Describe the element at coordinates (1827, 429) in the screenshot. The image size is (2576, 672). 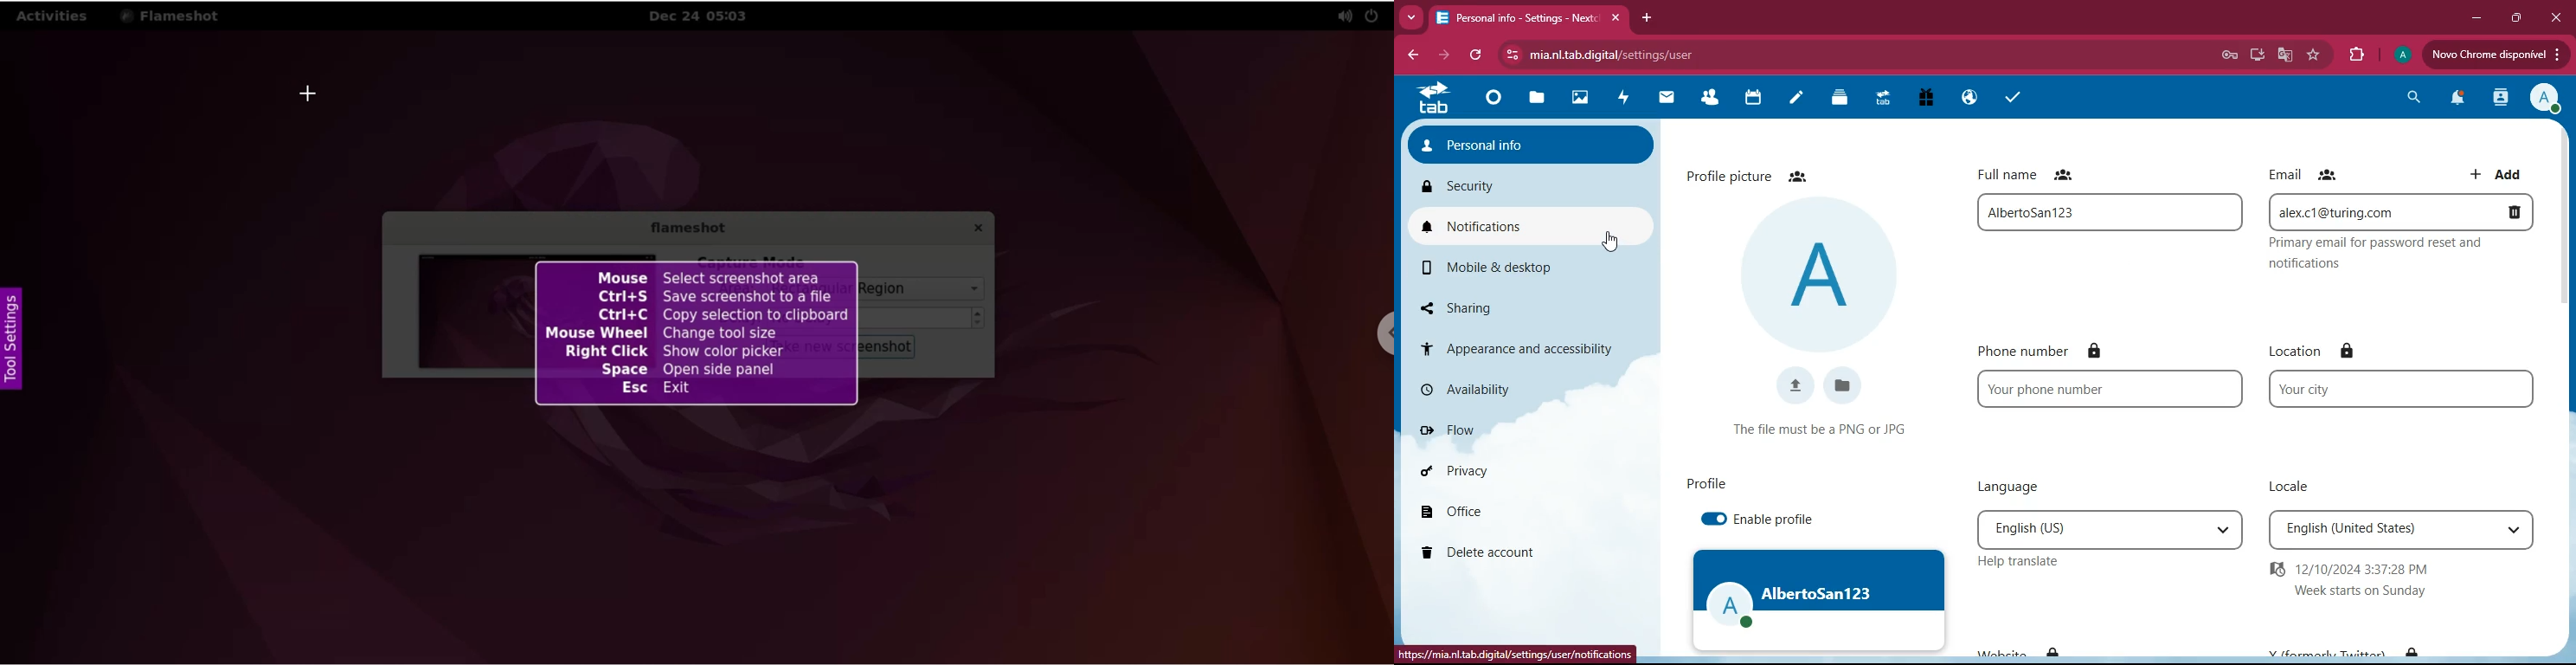
I see `condition` at that location.